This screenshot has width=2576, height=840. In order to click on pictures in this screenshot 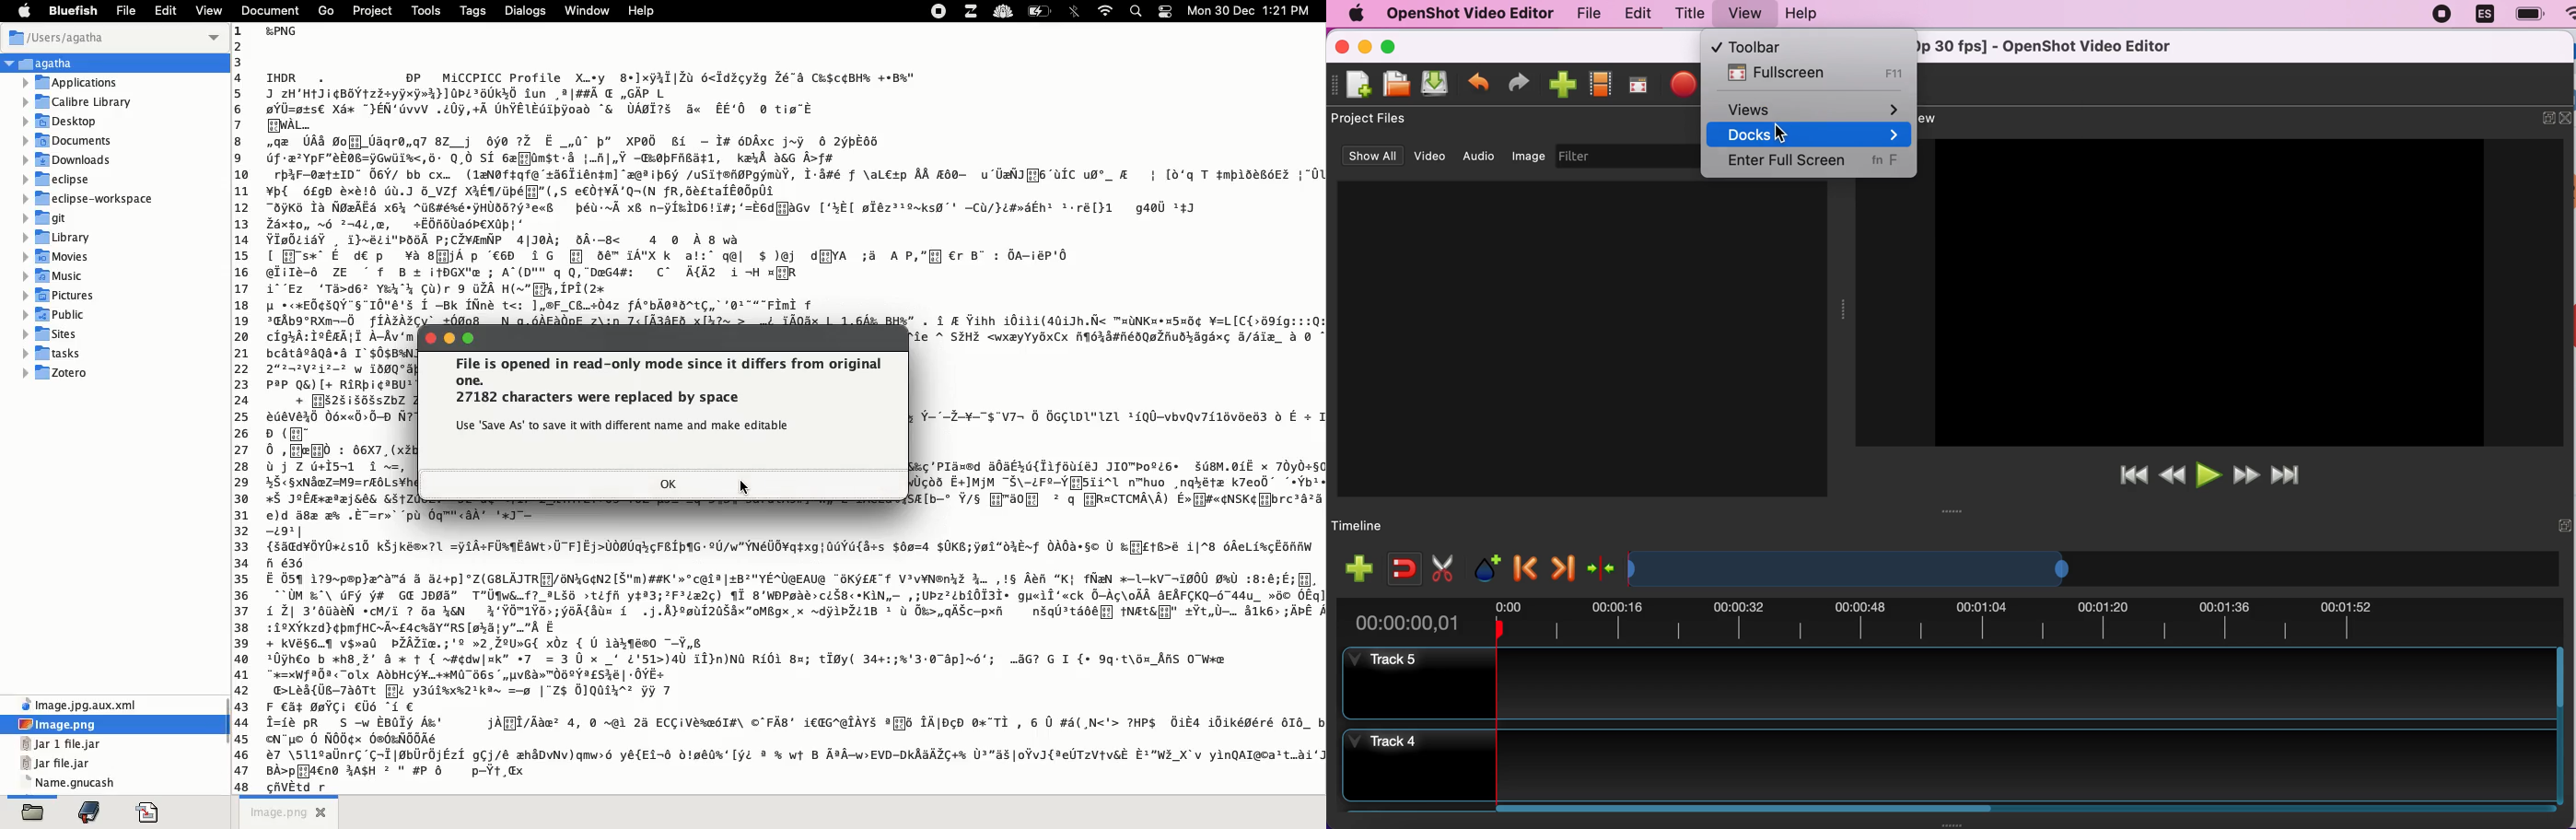, I will do `click(61, 294)`.